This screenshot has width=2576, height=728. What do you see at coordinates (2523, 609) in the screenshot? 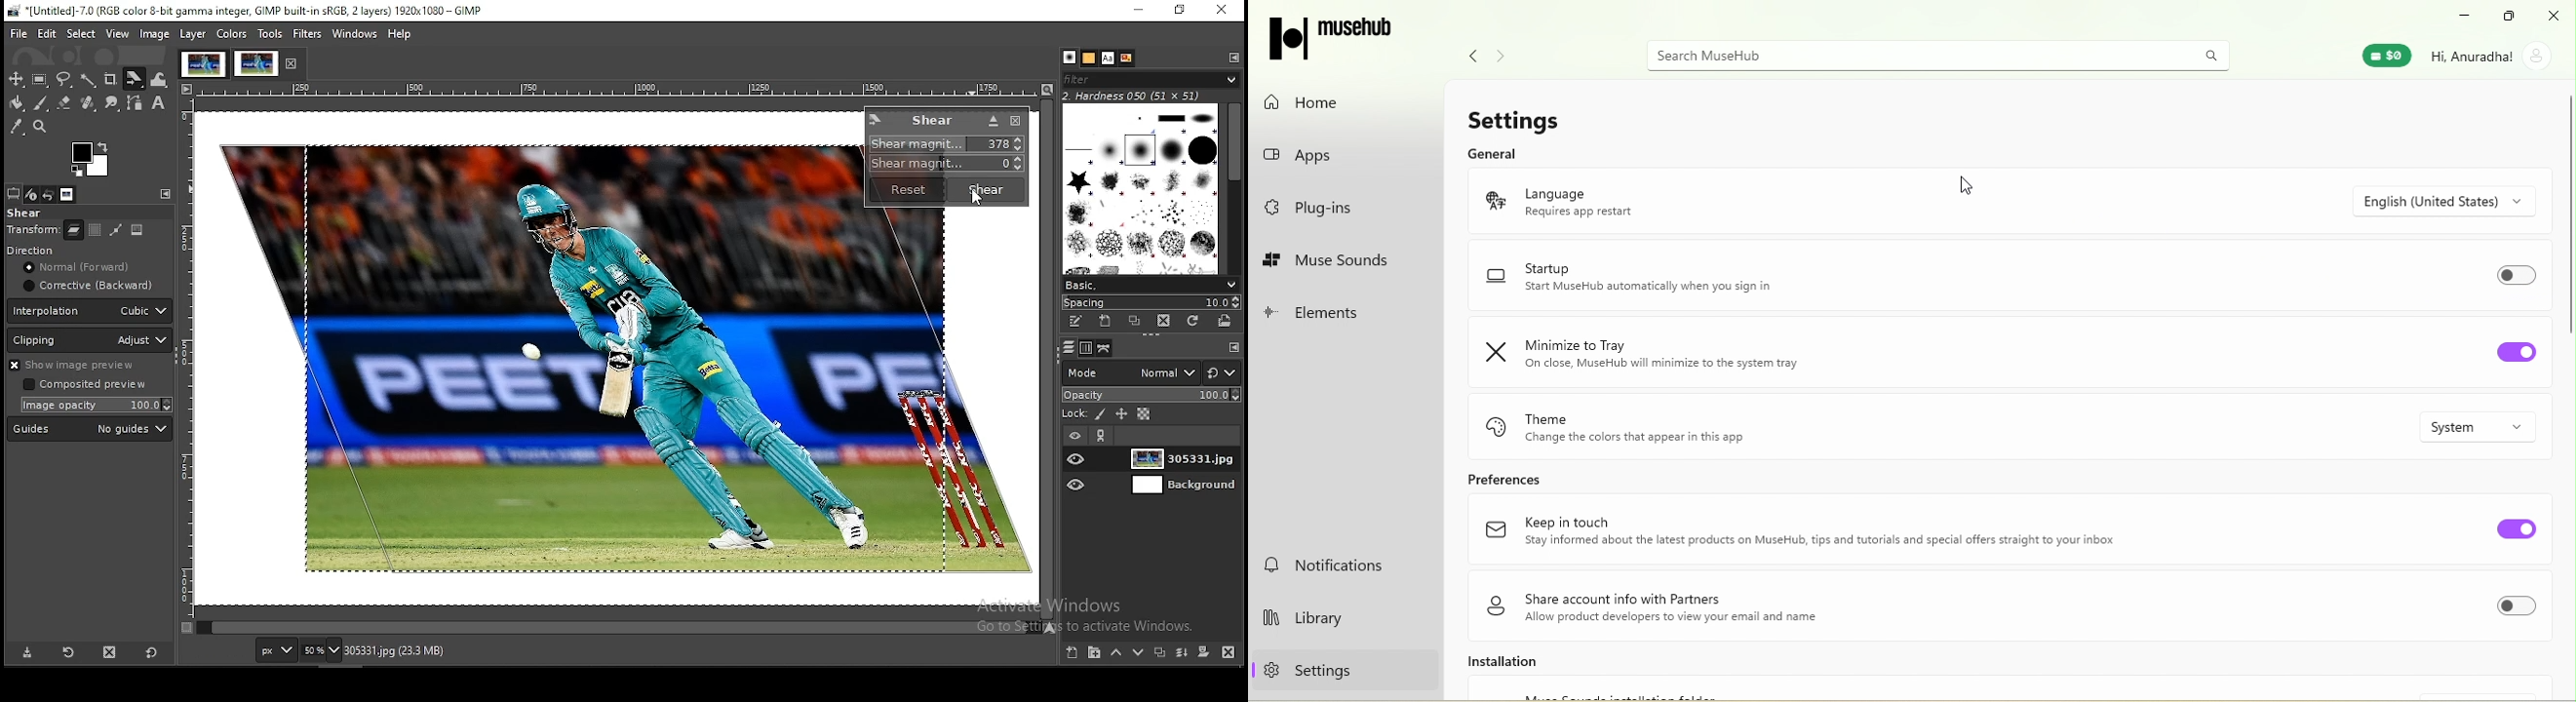
I see `Toggle` at bounding box center [2523, 609].